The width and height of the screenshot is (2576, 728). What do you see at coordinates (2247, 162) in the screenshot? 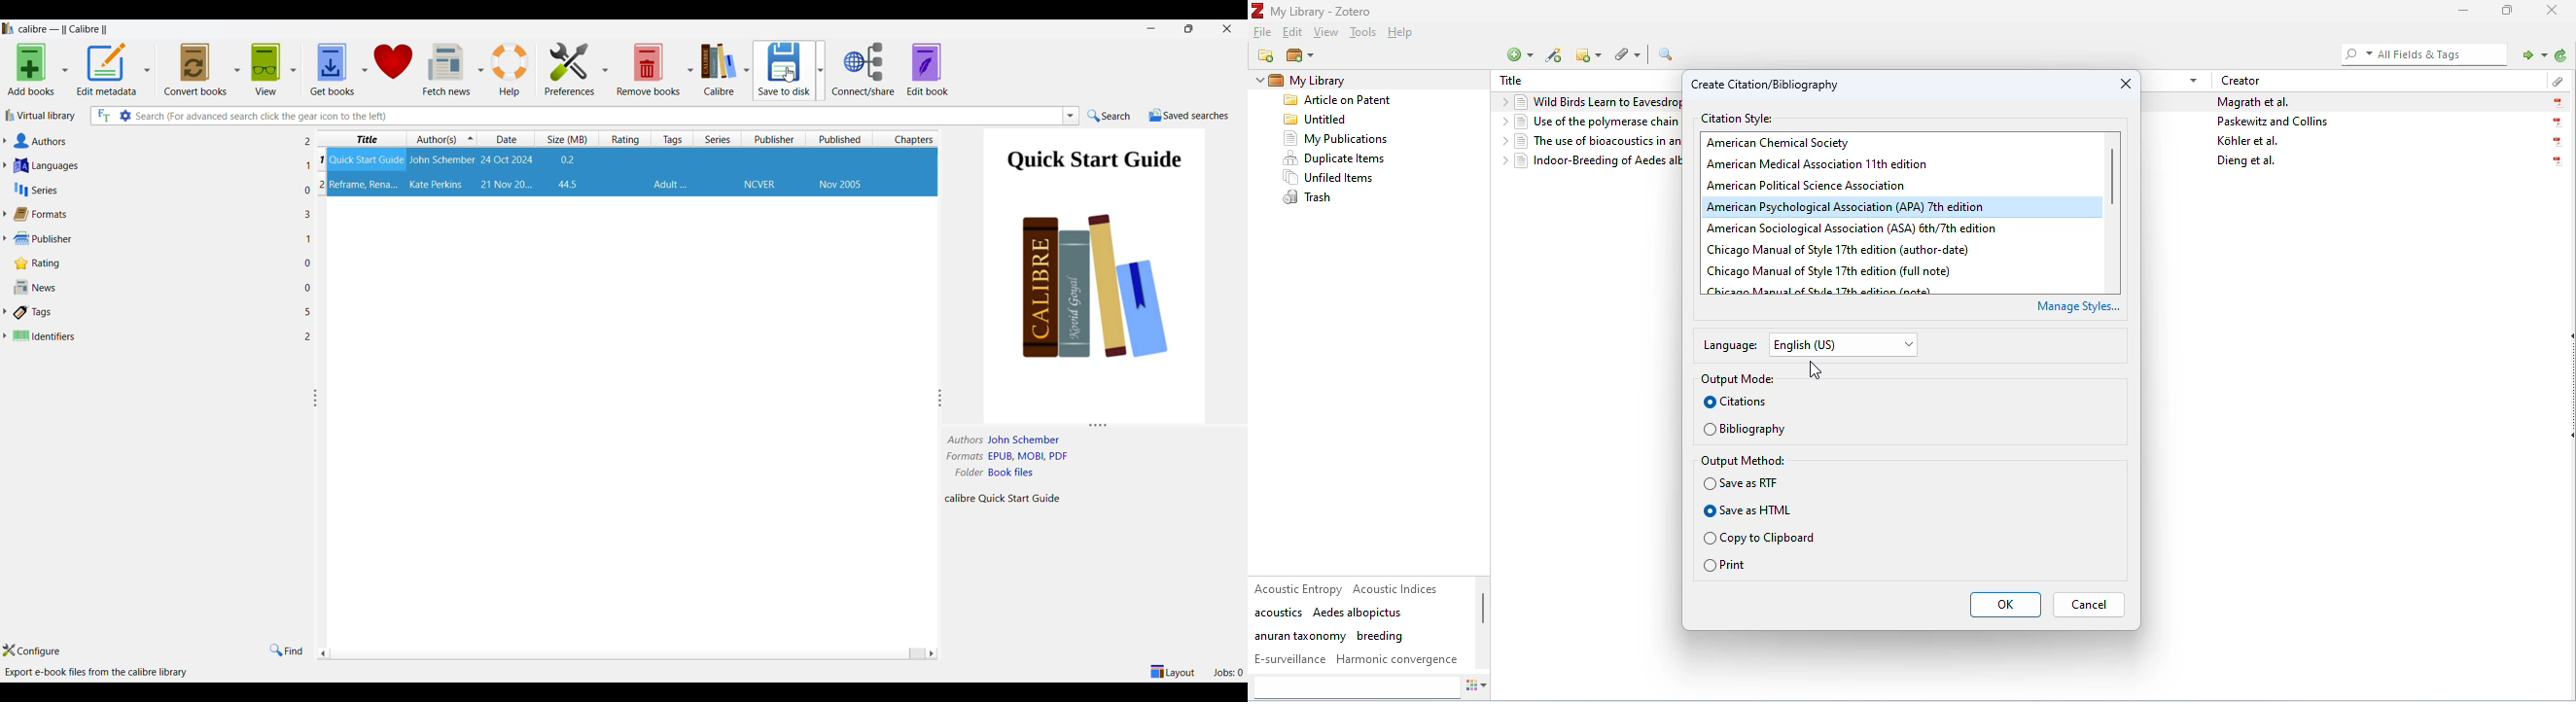
I see `dieng et al.` at bounding box center [2247, 162].